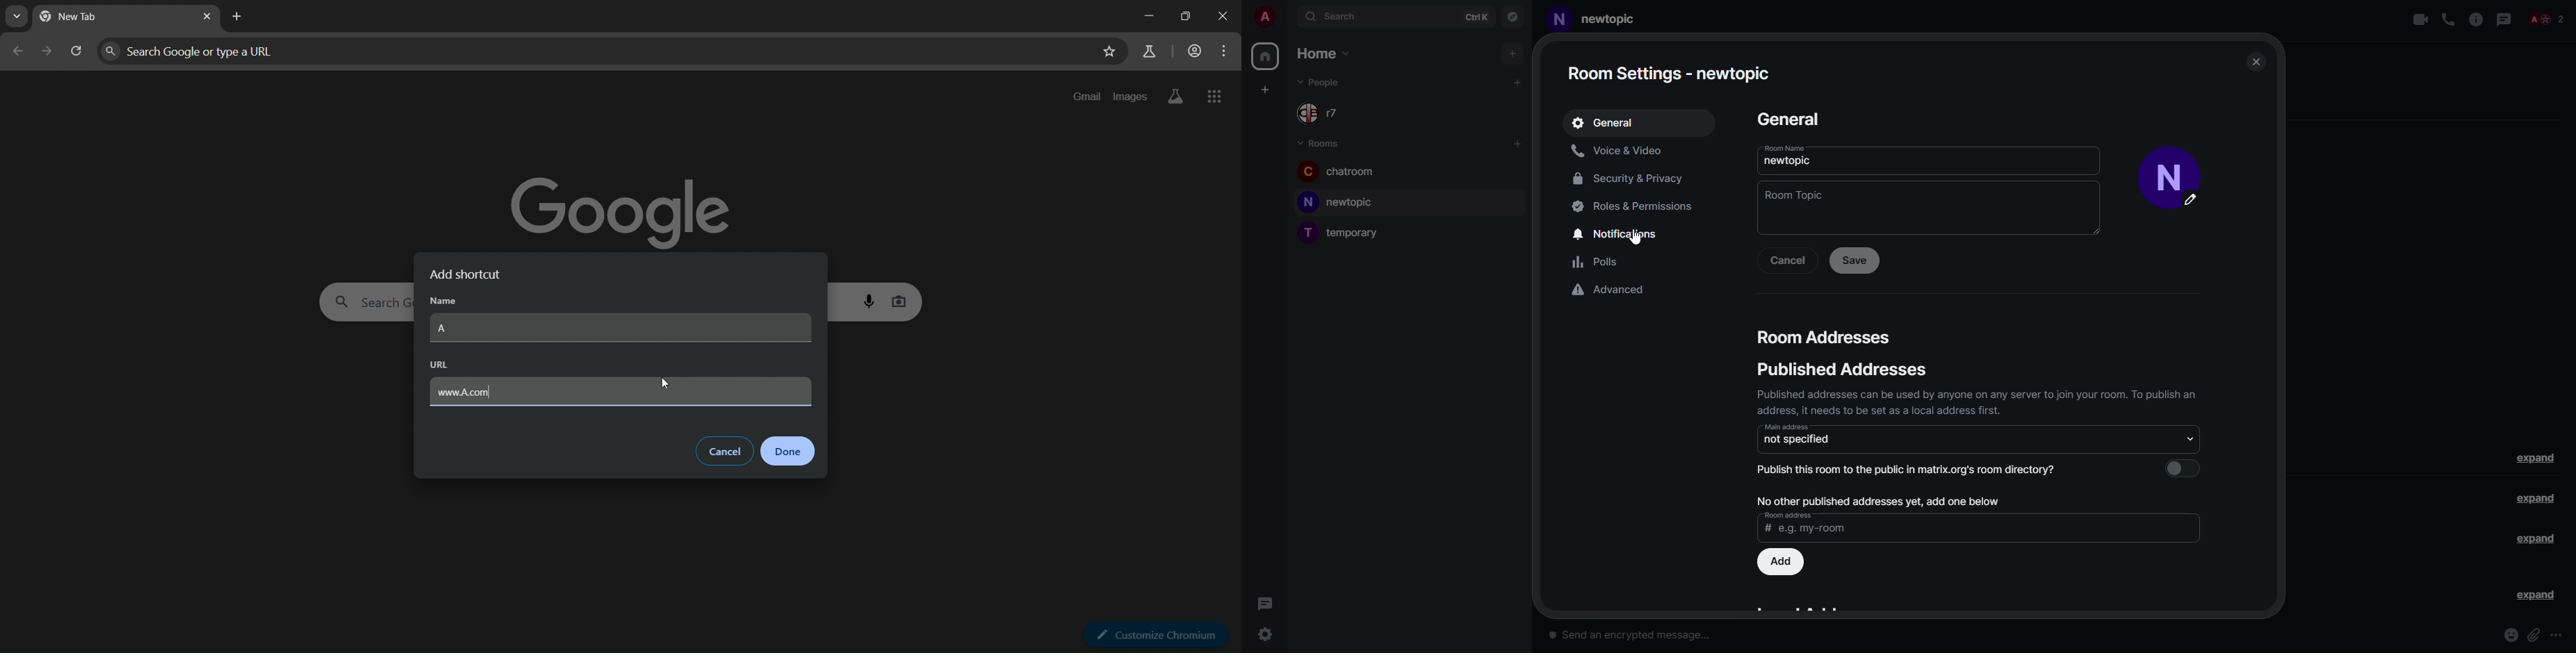 The height and width of the screenshot is (672, 2576). Describe the element at coordinates (2504, 19) in the screenshot. I see `threads` at that location.